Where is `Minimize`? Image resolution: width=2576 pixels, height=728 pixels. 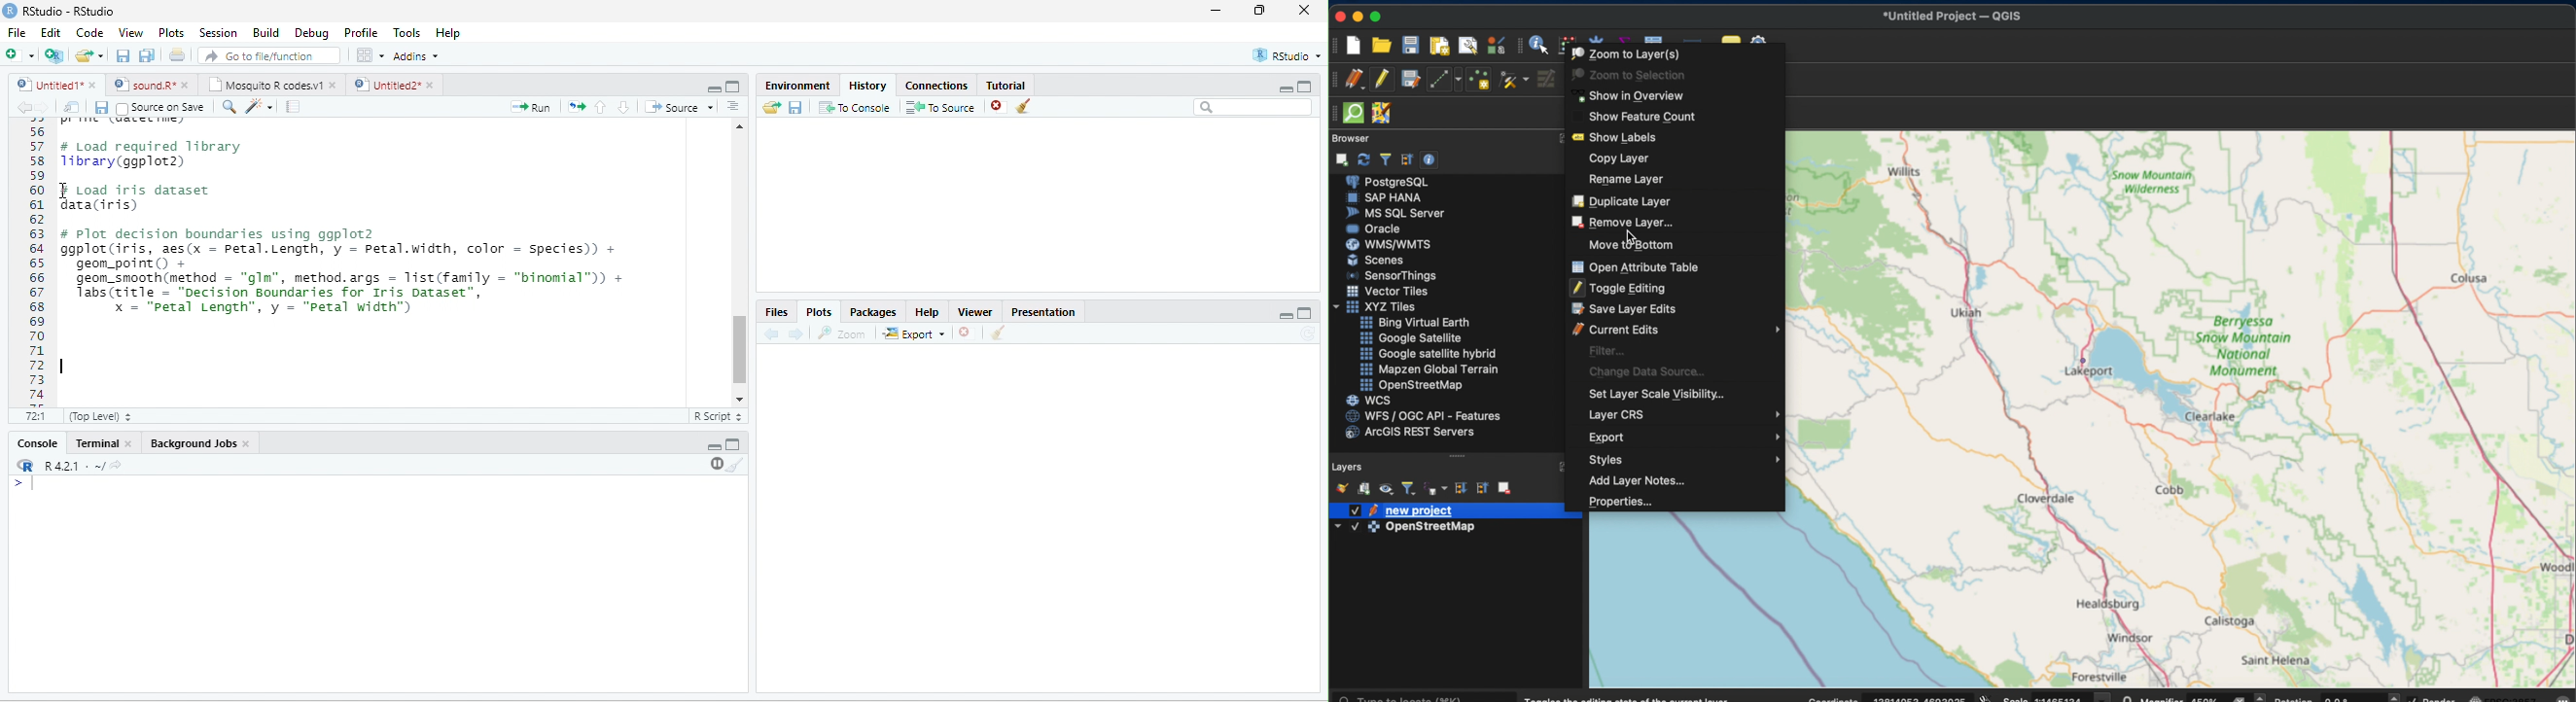
Minimize is located at coordinates (1286, 317).